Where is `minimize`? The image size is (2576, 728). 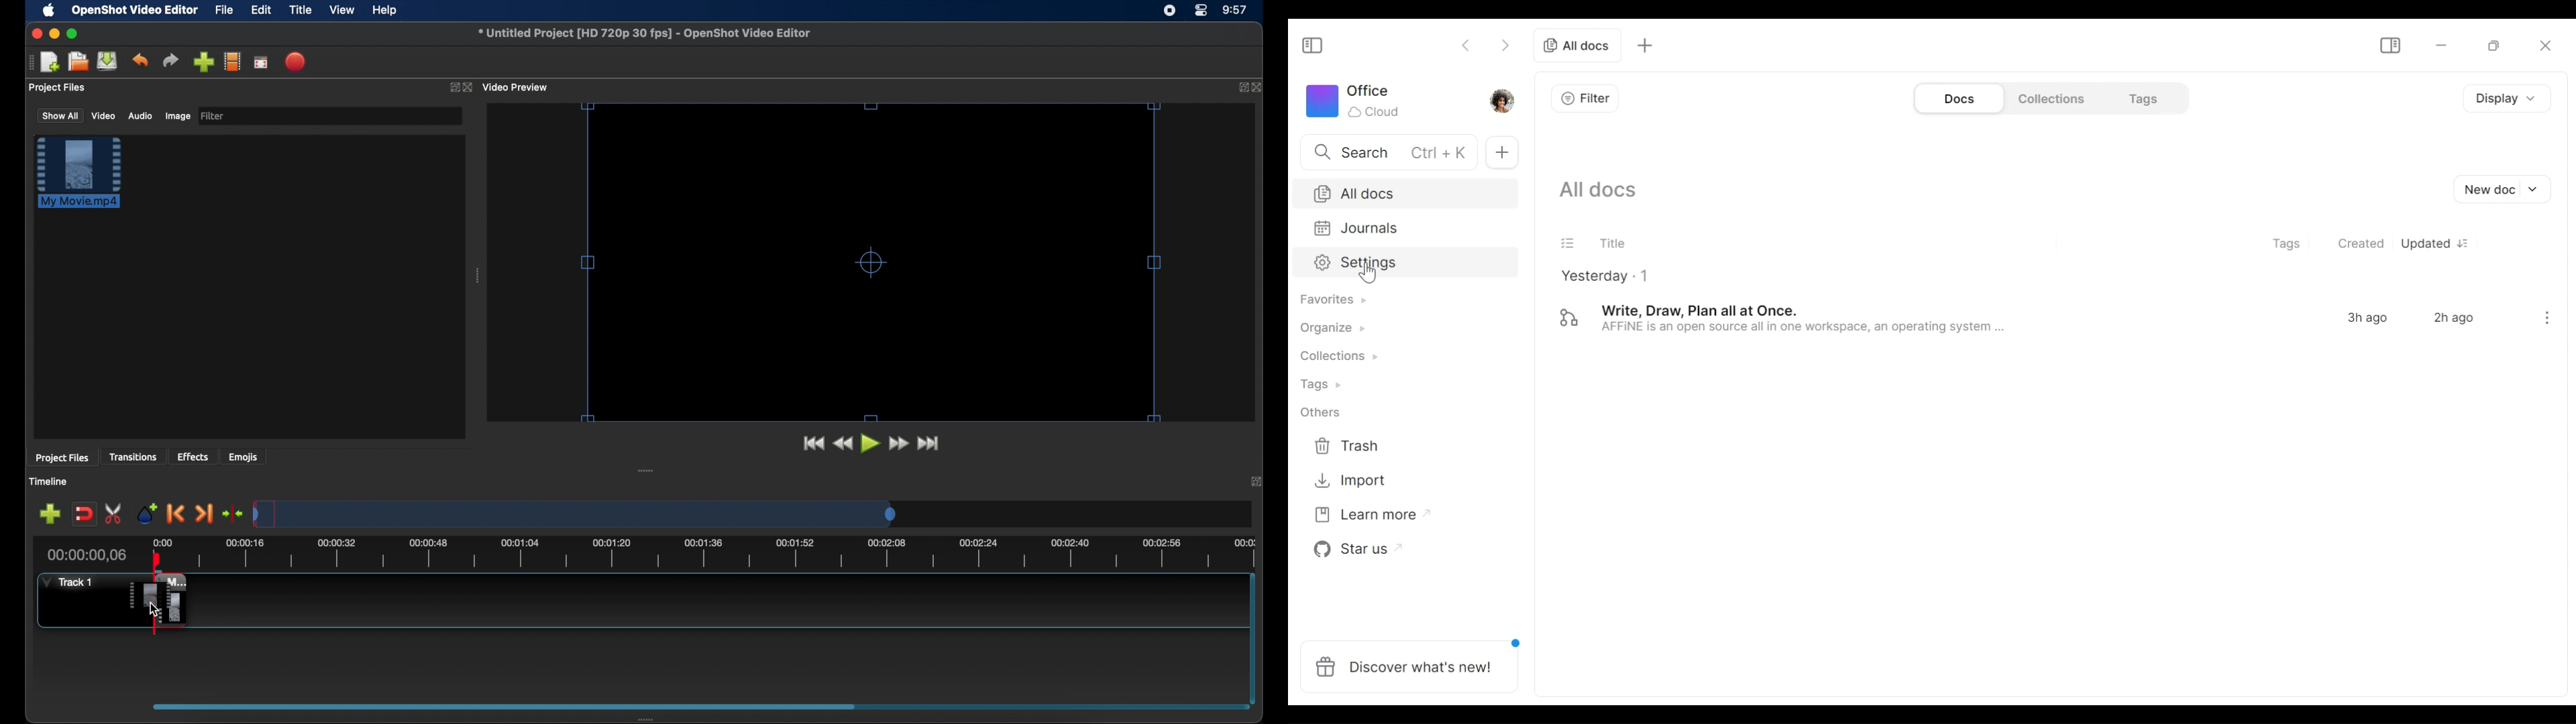
minimize is located at coordinates (54, 34).